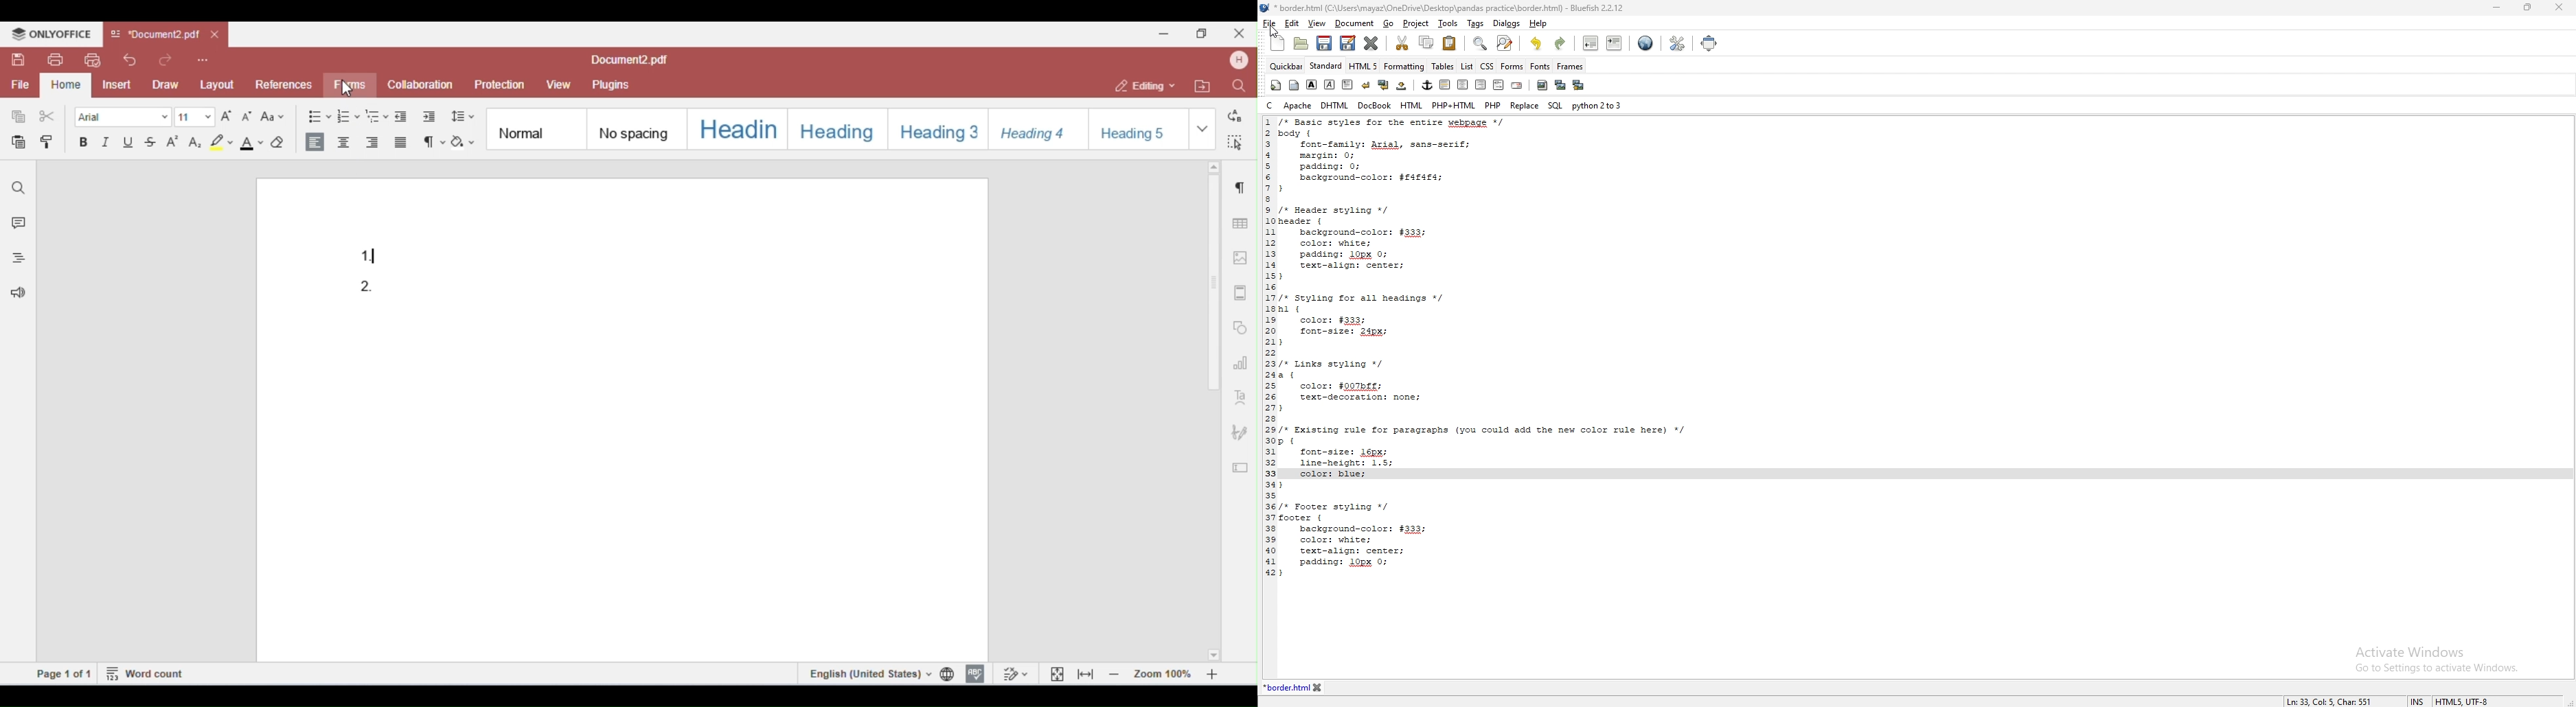  Describe the element at coordinates (1512, 67) in the screenshot. I see `forms` at that location.